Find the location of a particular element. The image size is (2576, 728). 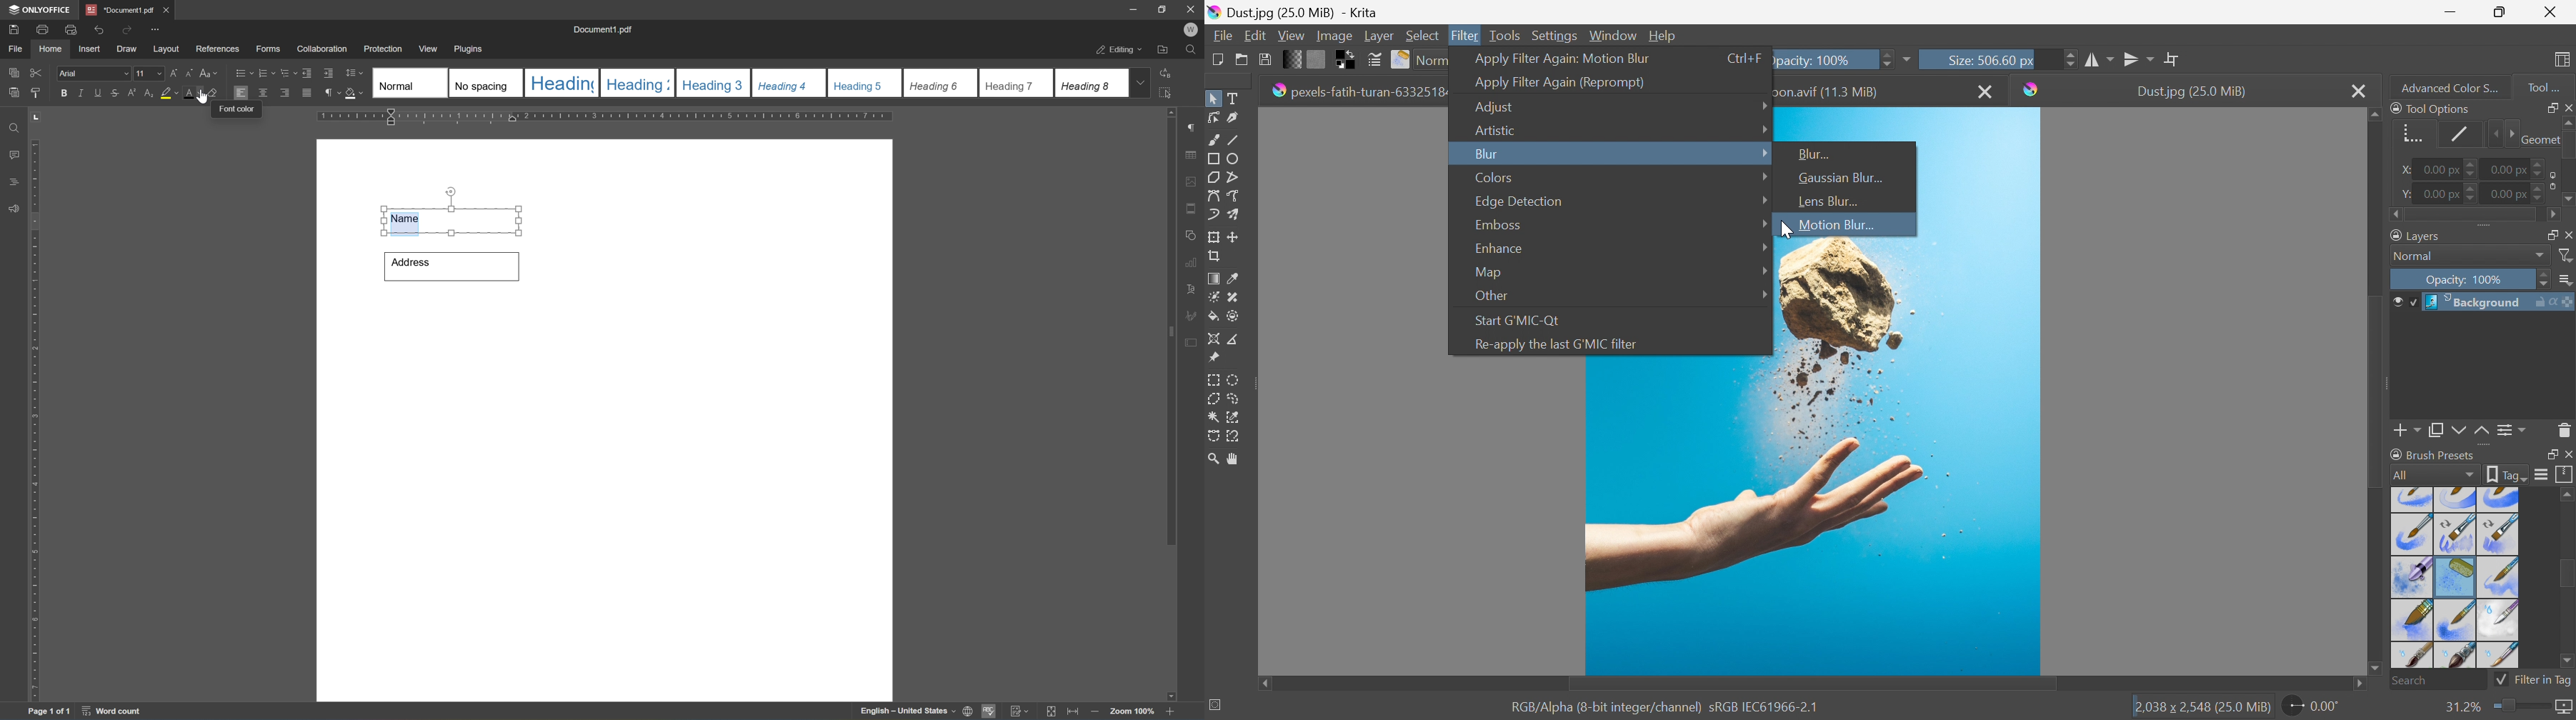

close is located at coordinates (1192, 9).